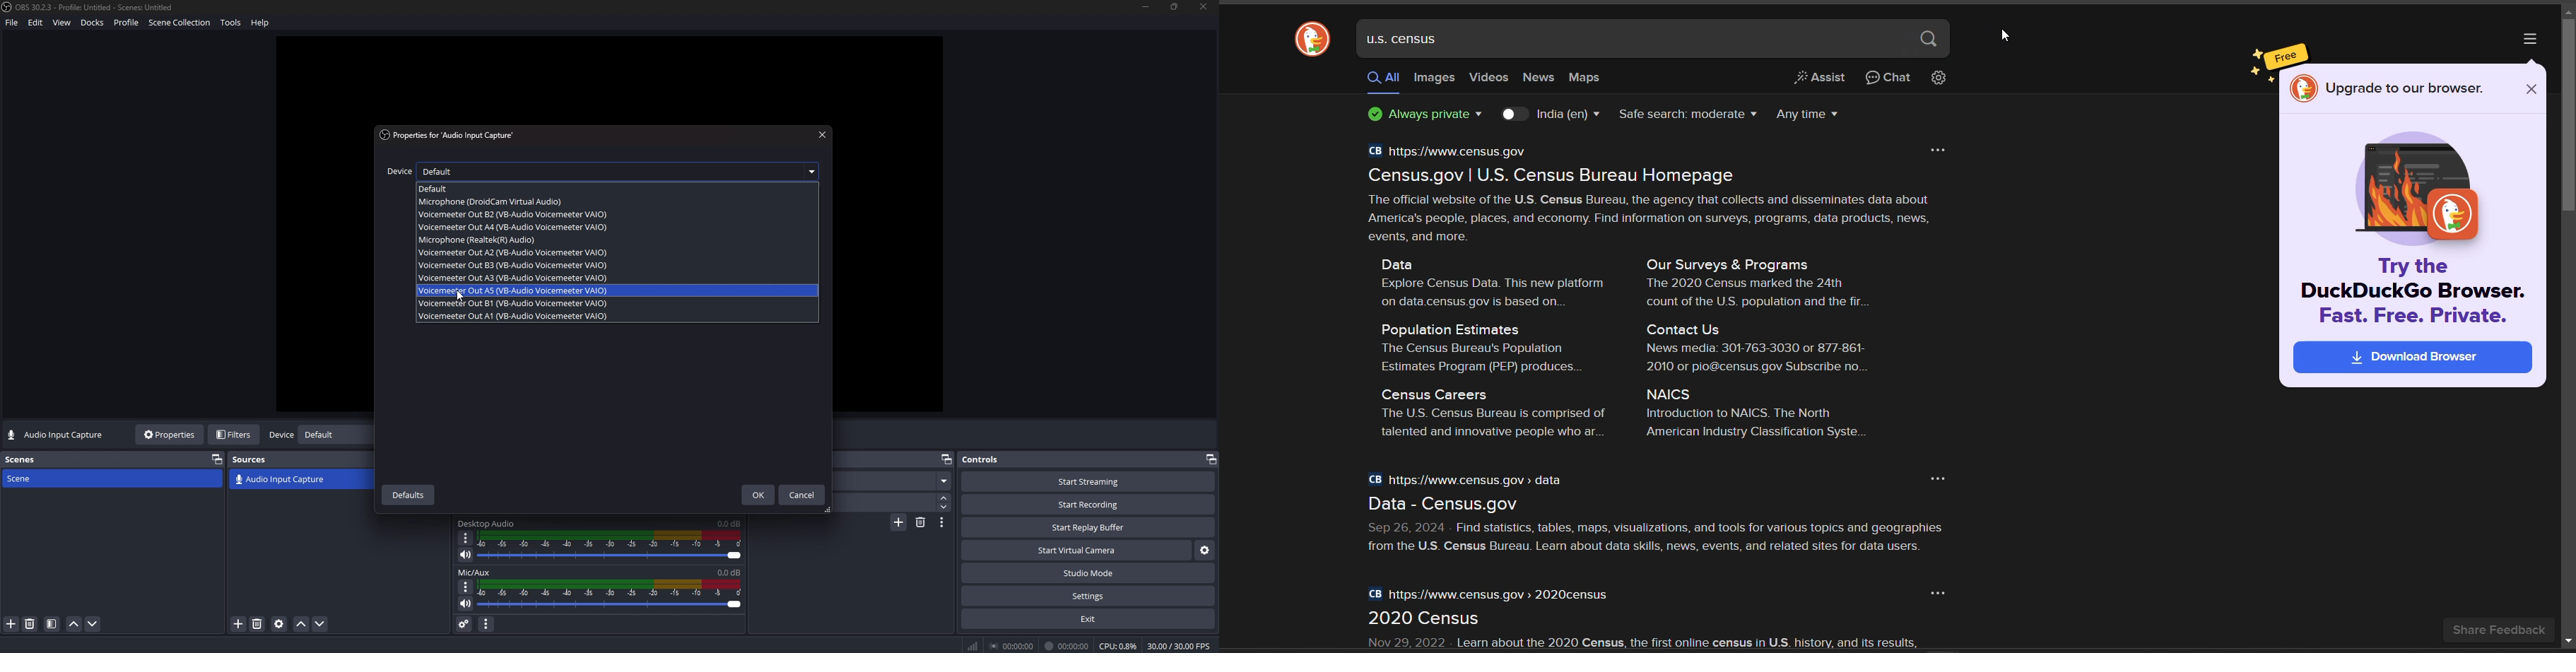  What do you see at coordinates (1089, 528) in the screenshot?
I see `start replay buffer` at bounding box center [1089, 528].